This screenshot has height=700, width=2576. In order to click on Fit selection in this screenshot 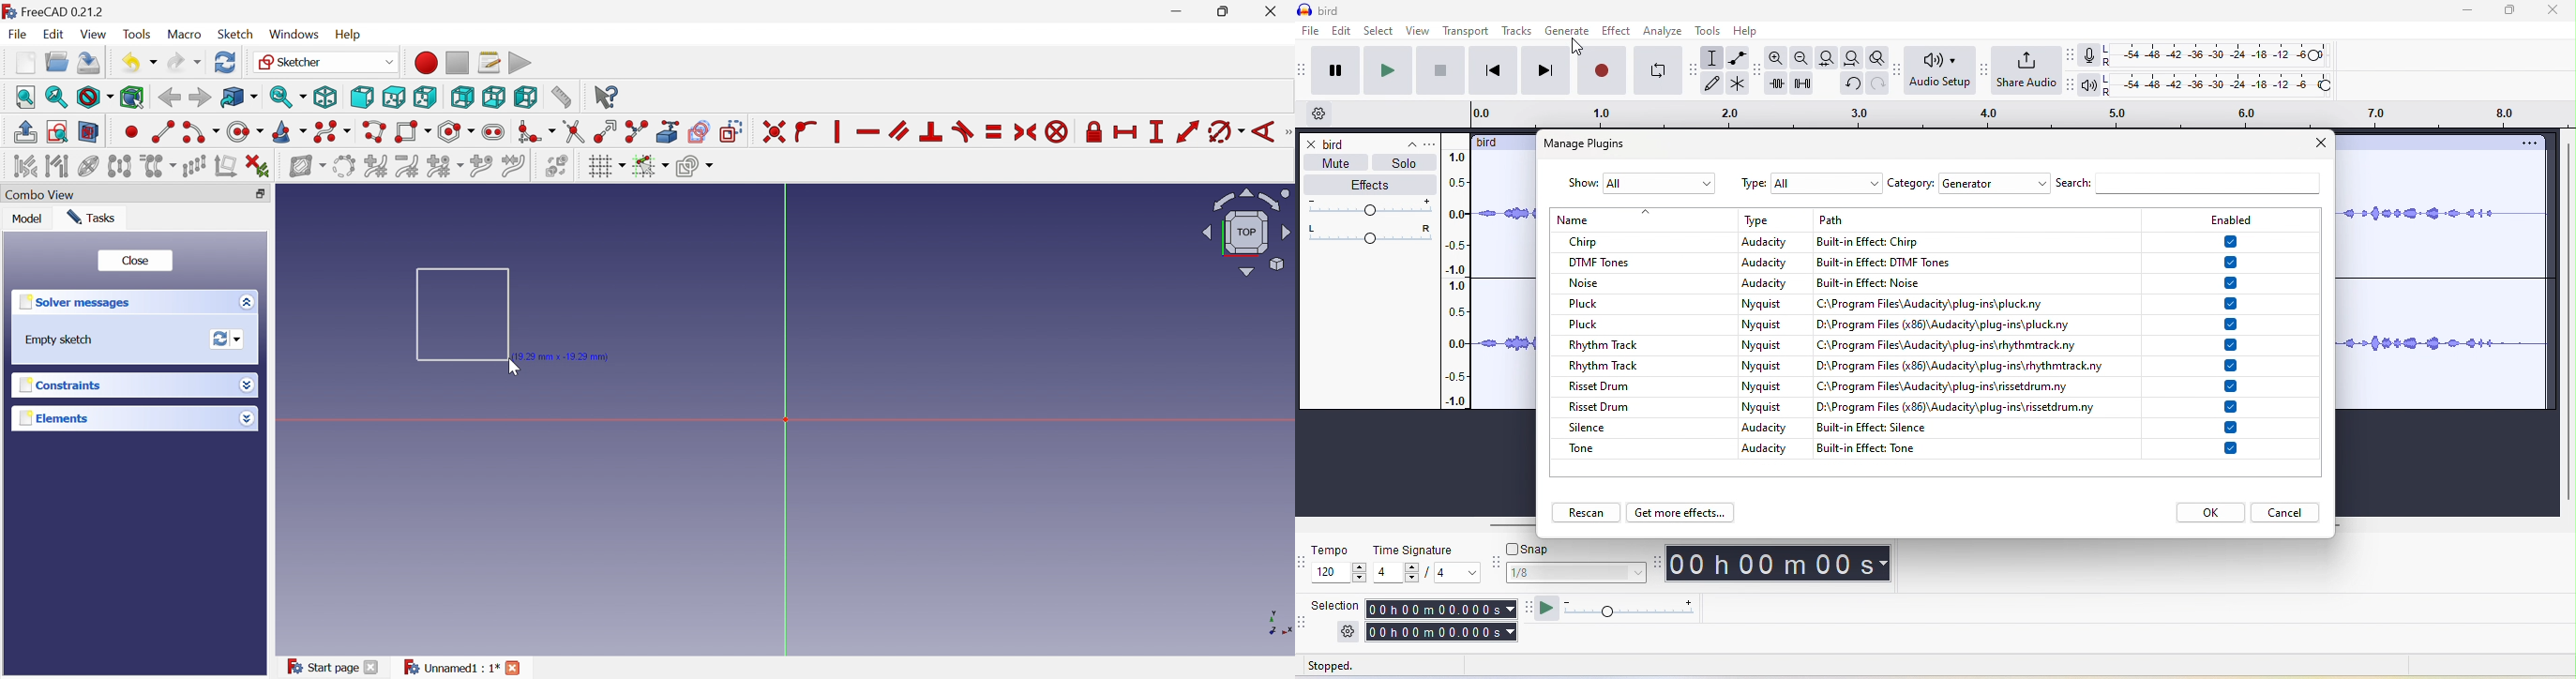, I will do `click(55, 97)`.